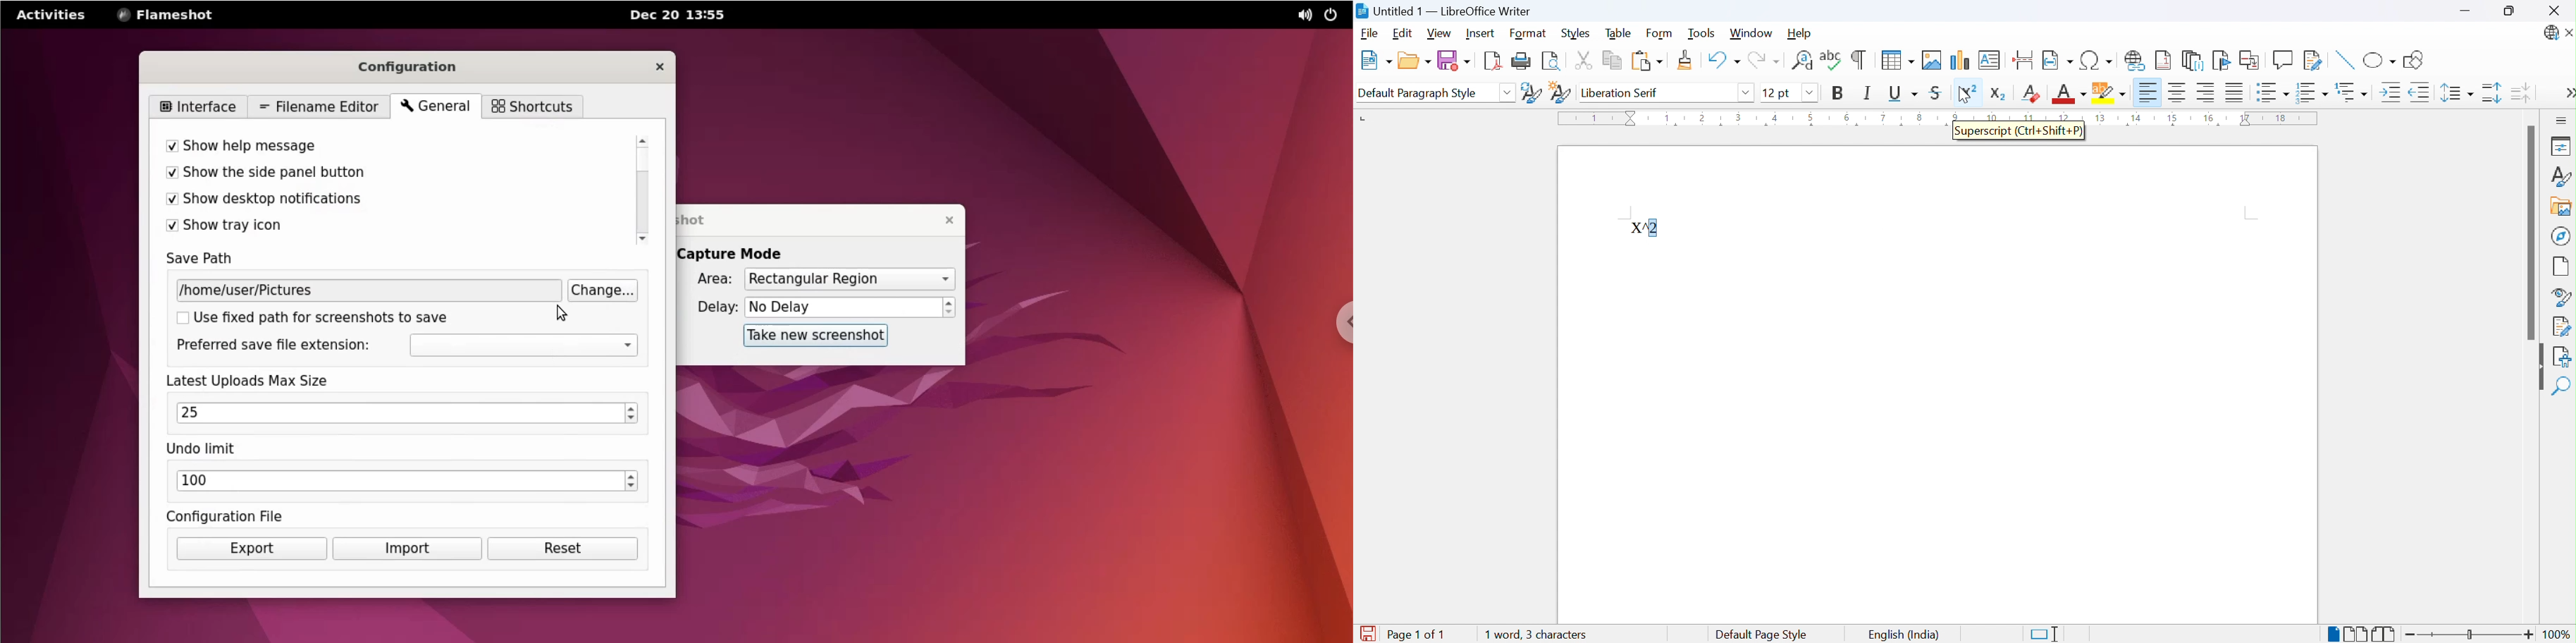 This screenshot has height=644, width=2576. Describe the element at coordinates (2541, 367) in the screenshot. I see `Hide` at that location.